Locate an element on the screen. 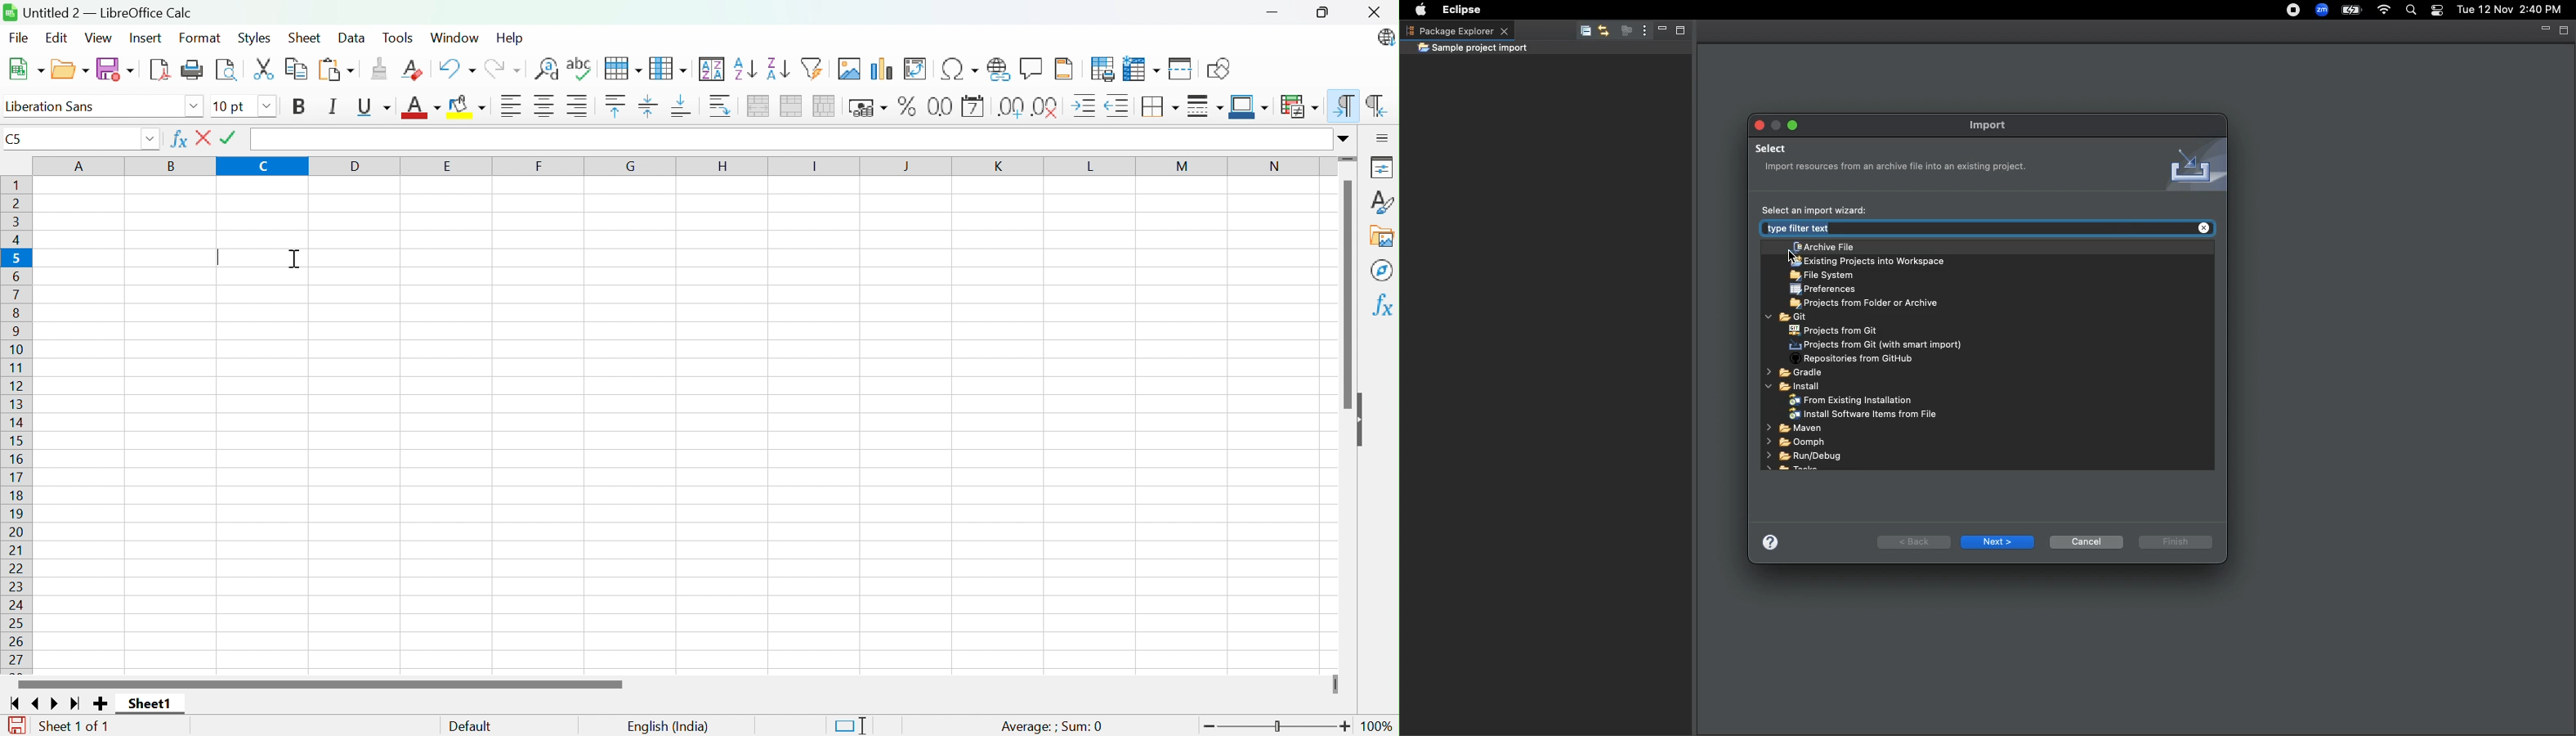  Print is located at coordinates (192, 69).